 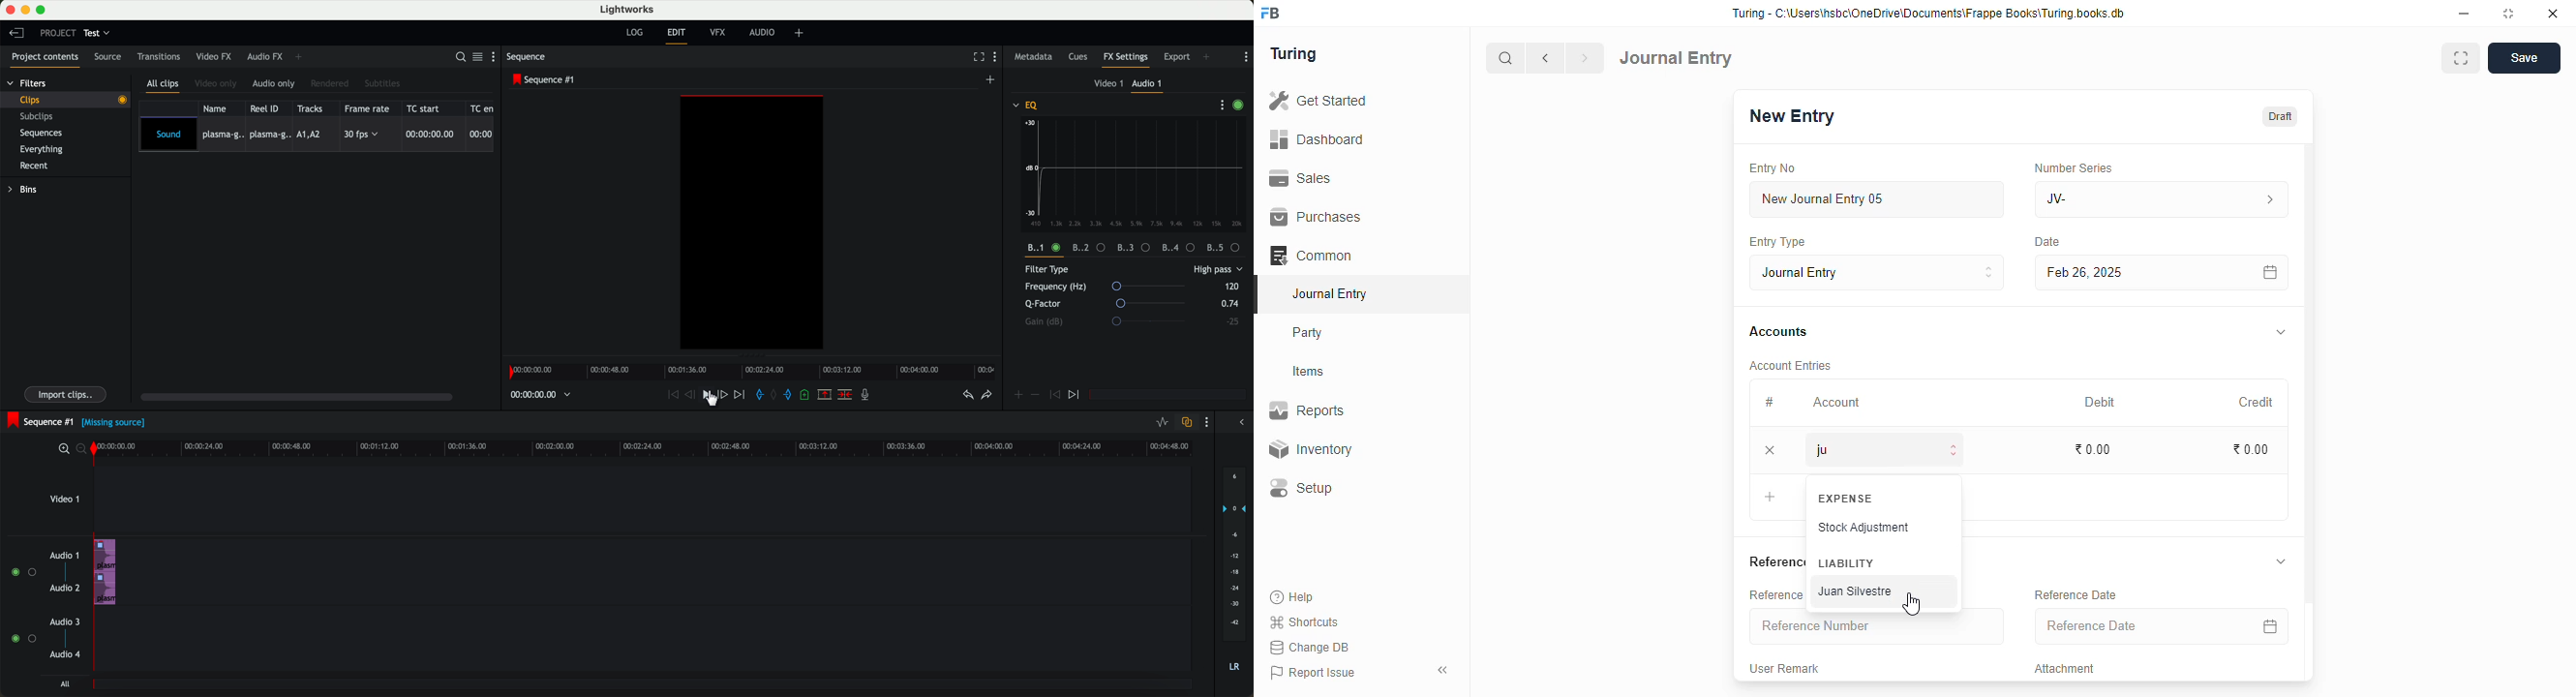 I want to click on everything, so click(x=47, y=149).